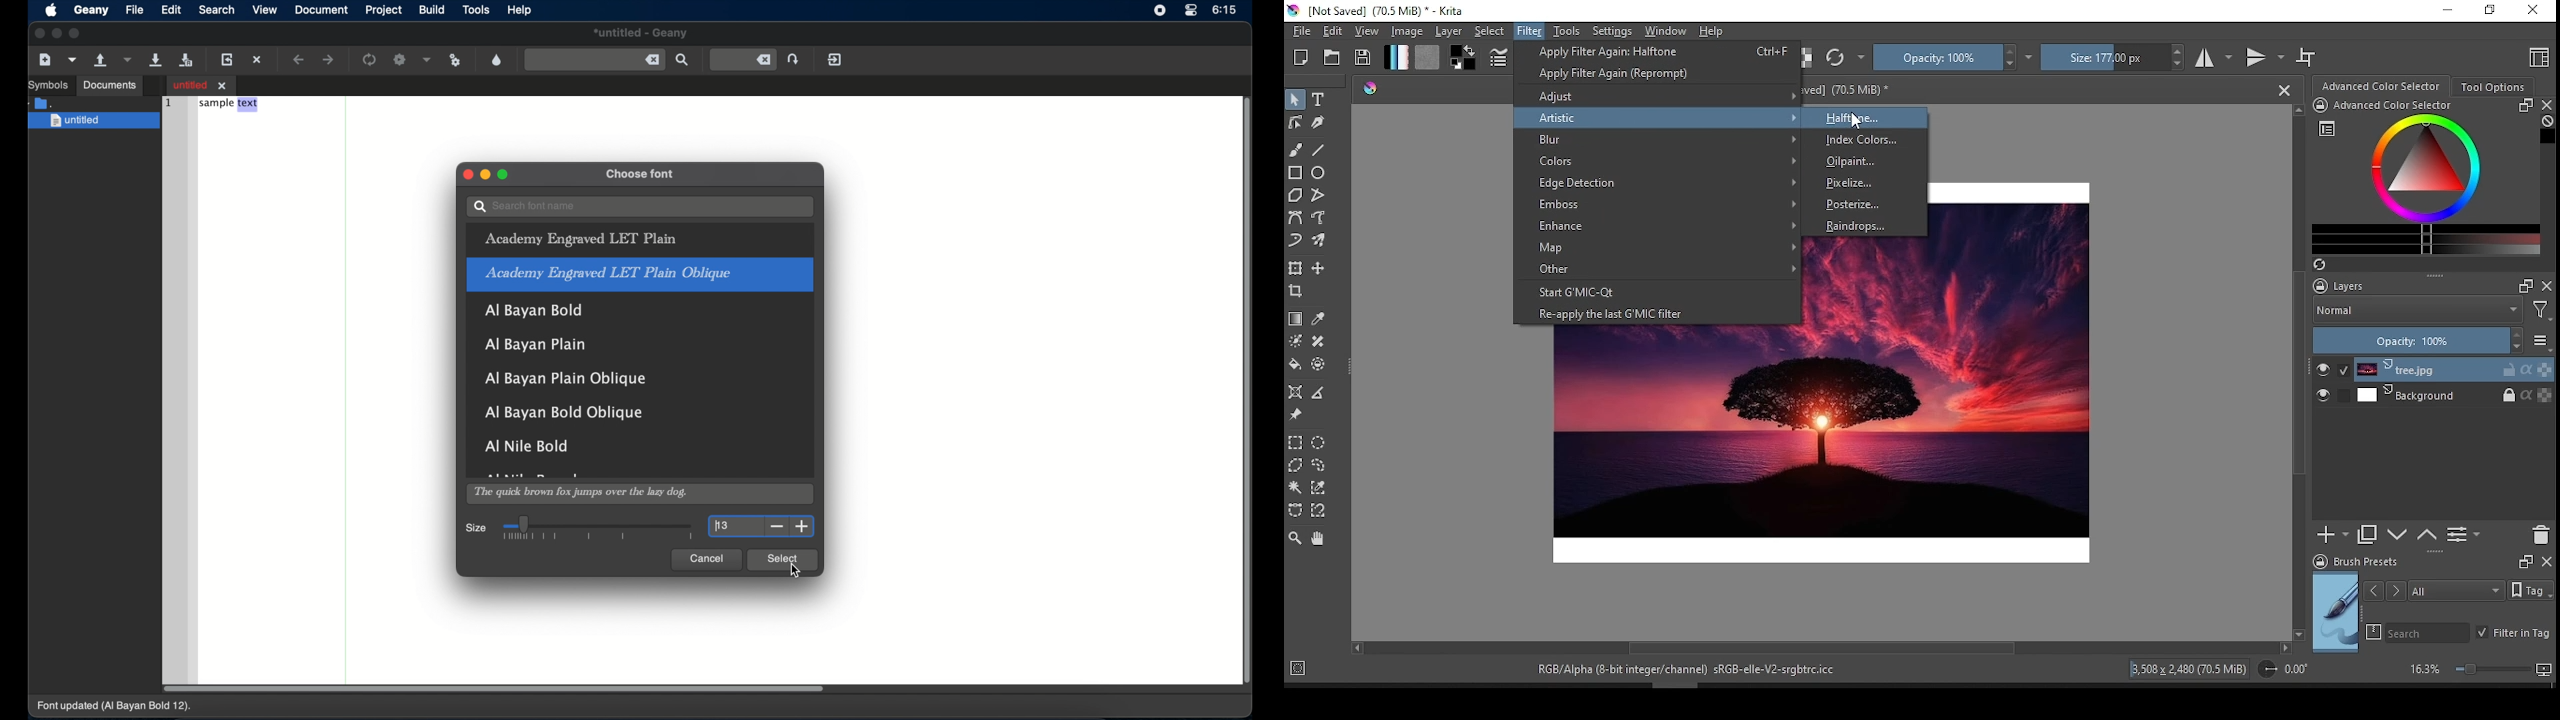 Image resolution: width=2576 pixels, height=728 pixels. What do you see at coordinates (1695, 672) in the screenshot?
I see `text` at bounding box center [1695, 672].